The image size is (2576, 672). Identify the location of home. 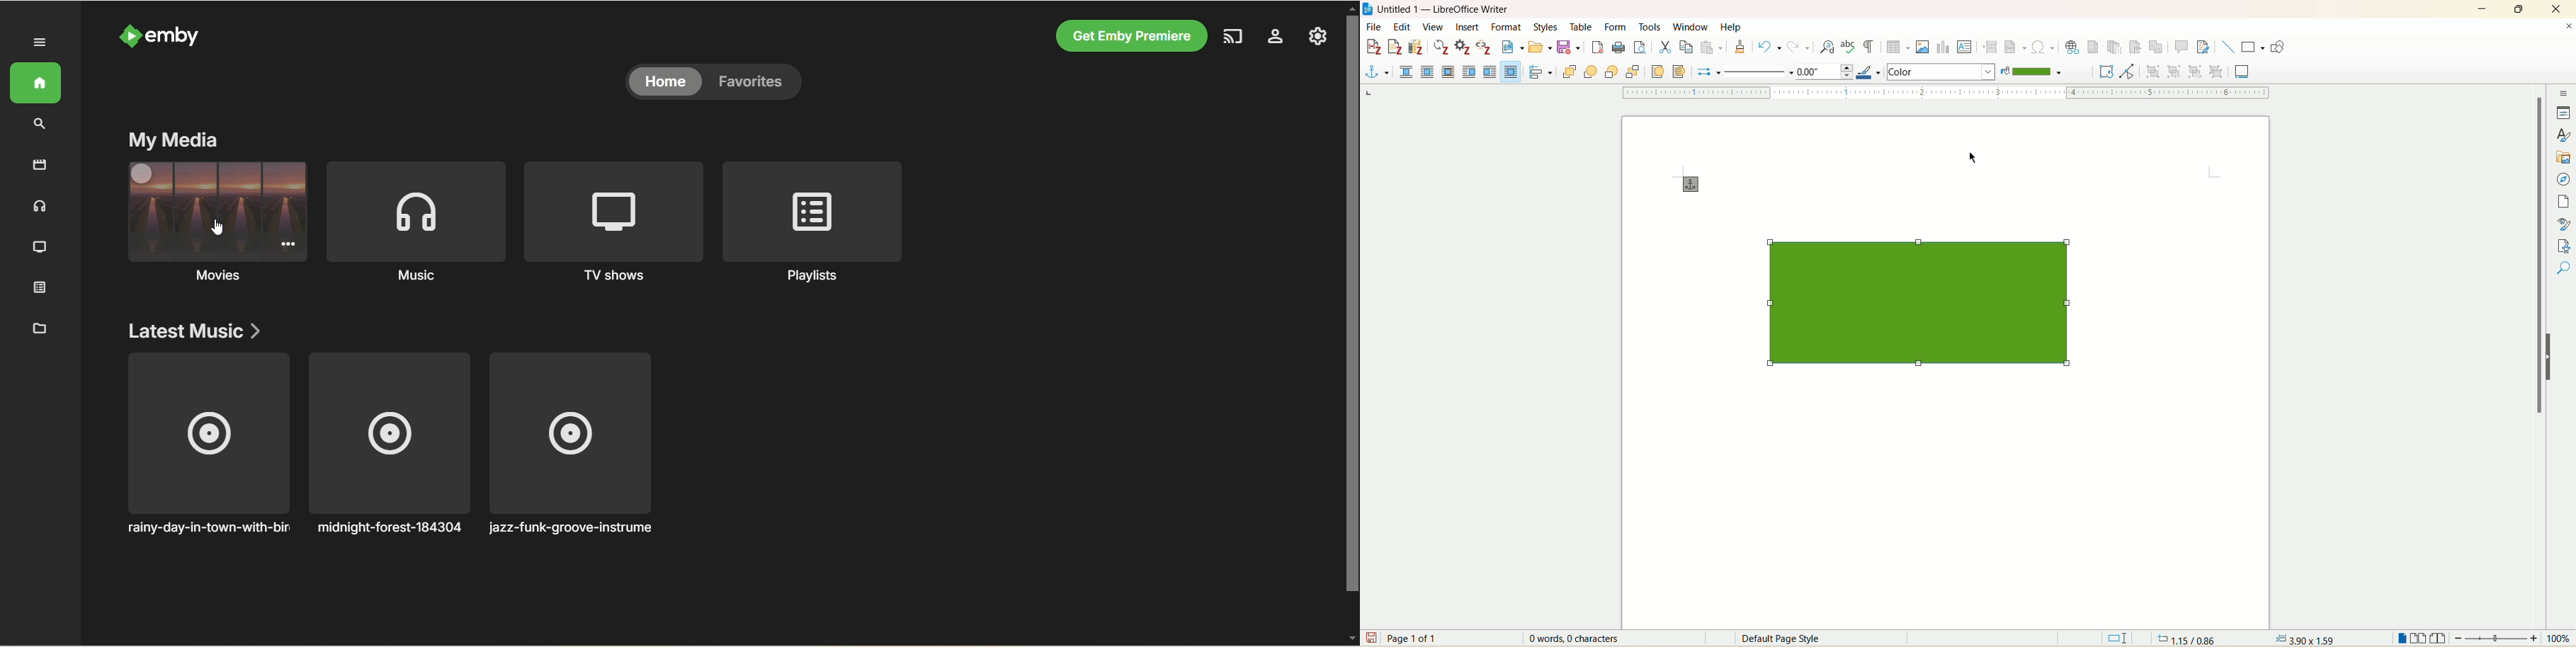
(665, 82).